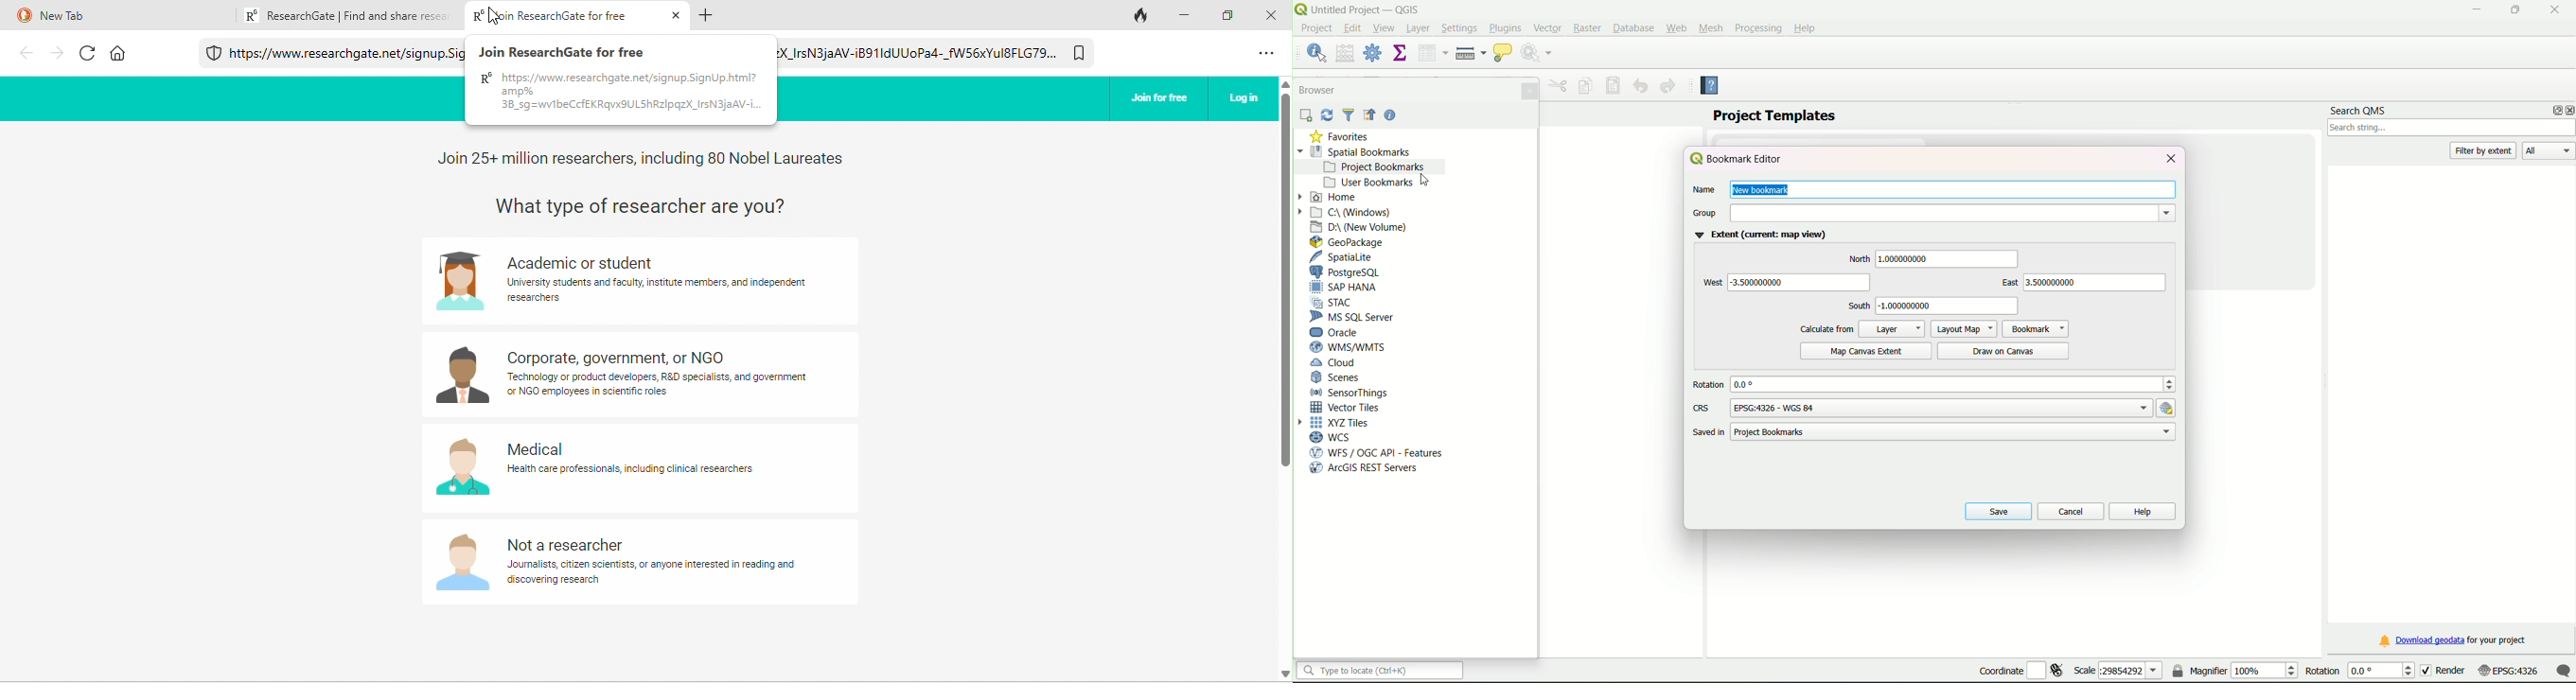 This screenshot has width=2576, height=700. Describe the element at coordinates (2358, 108) in the screenshot. I see `search QMS` at that location.